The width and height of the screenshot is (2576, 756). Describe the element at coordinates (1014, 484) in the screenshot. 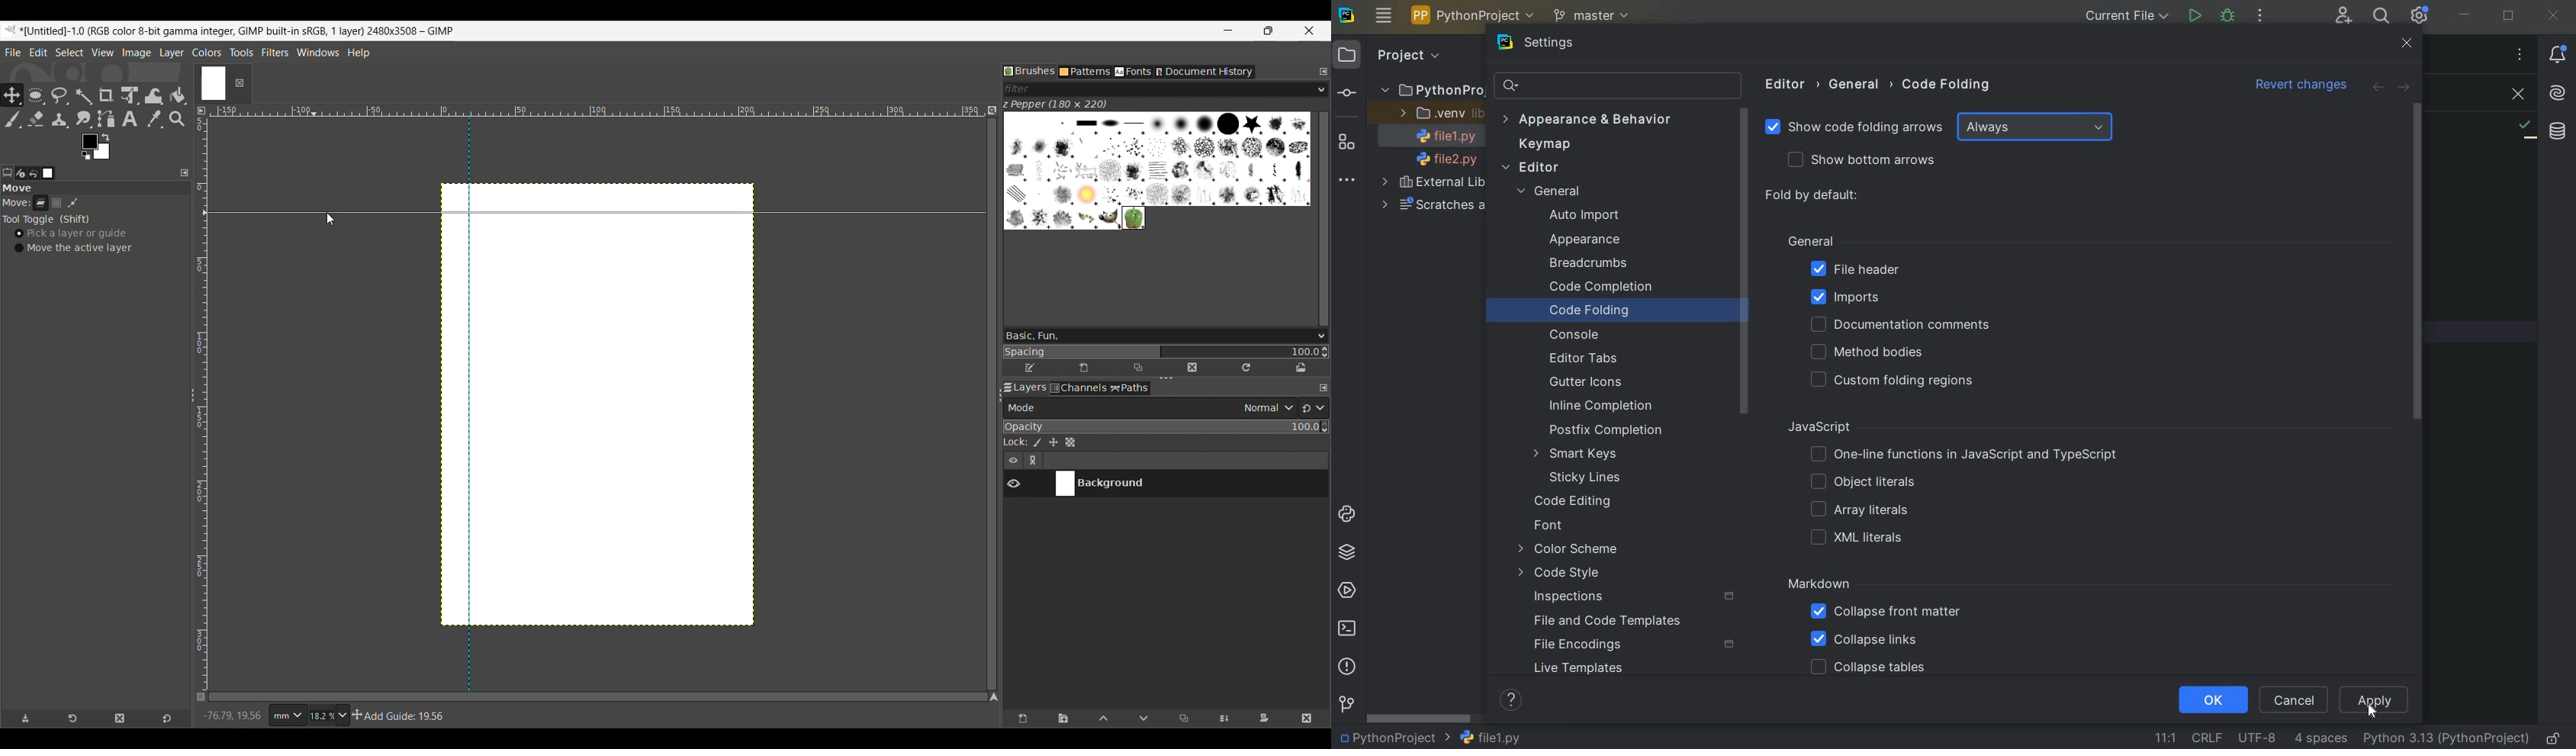

I see `Show/Hide layer` at that location.